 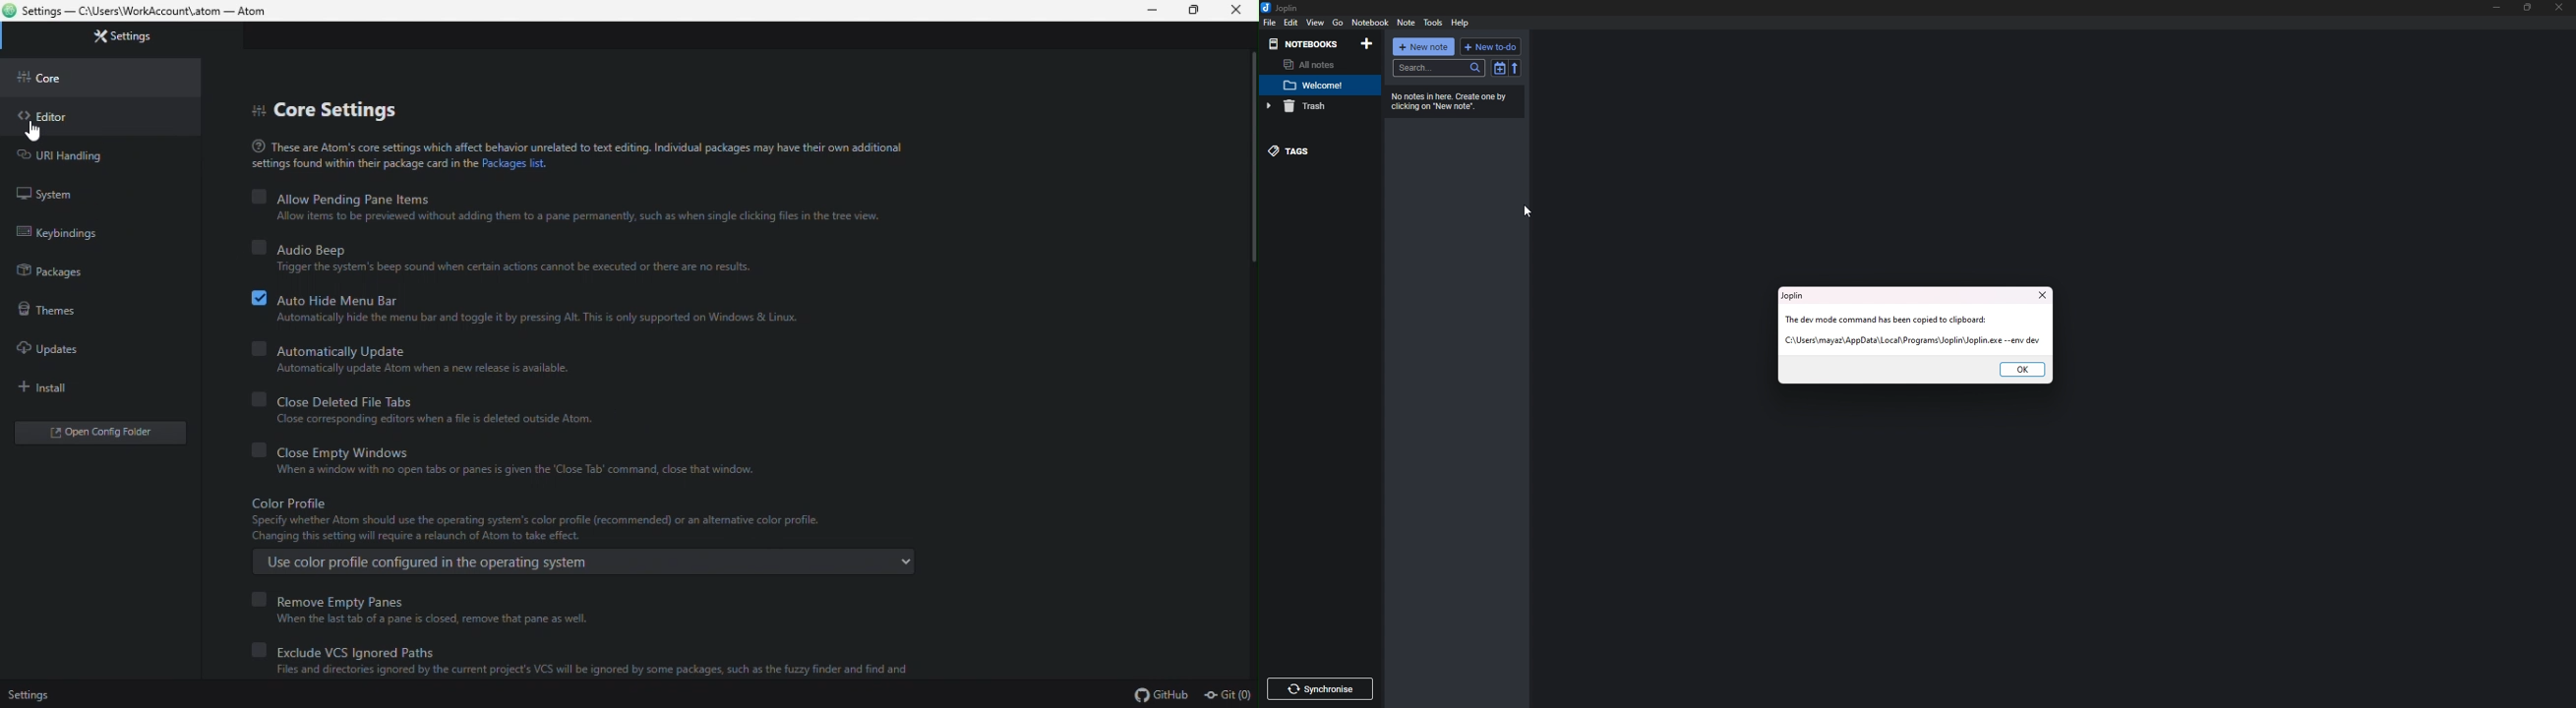 I want to click on tools, so click(x=1433, y=23).